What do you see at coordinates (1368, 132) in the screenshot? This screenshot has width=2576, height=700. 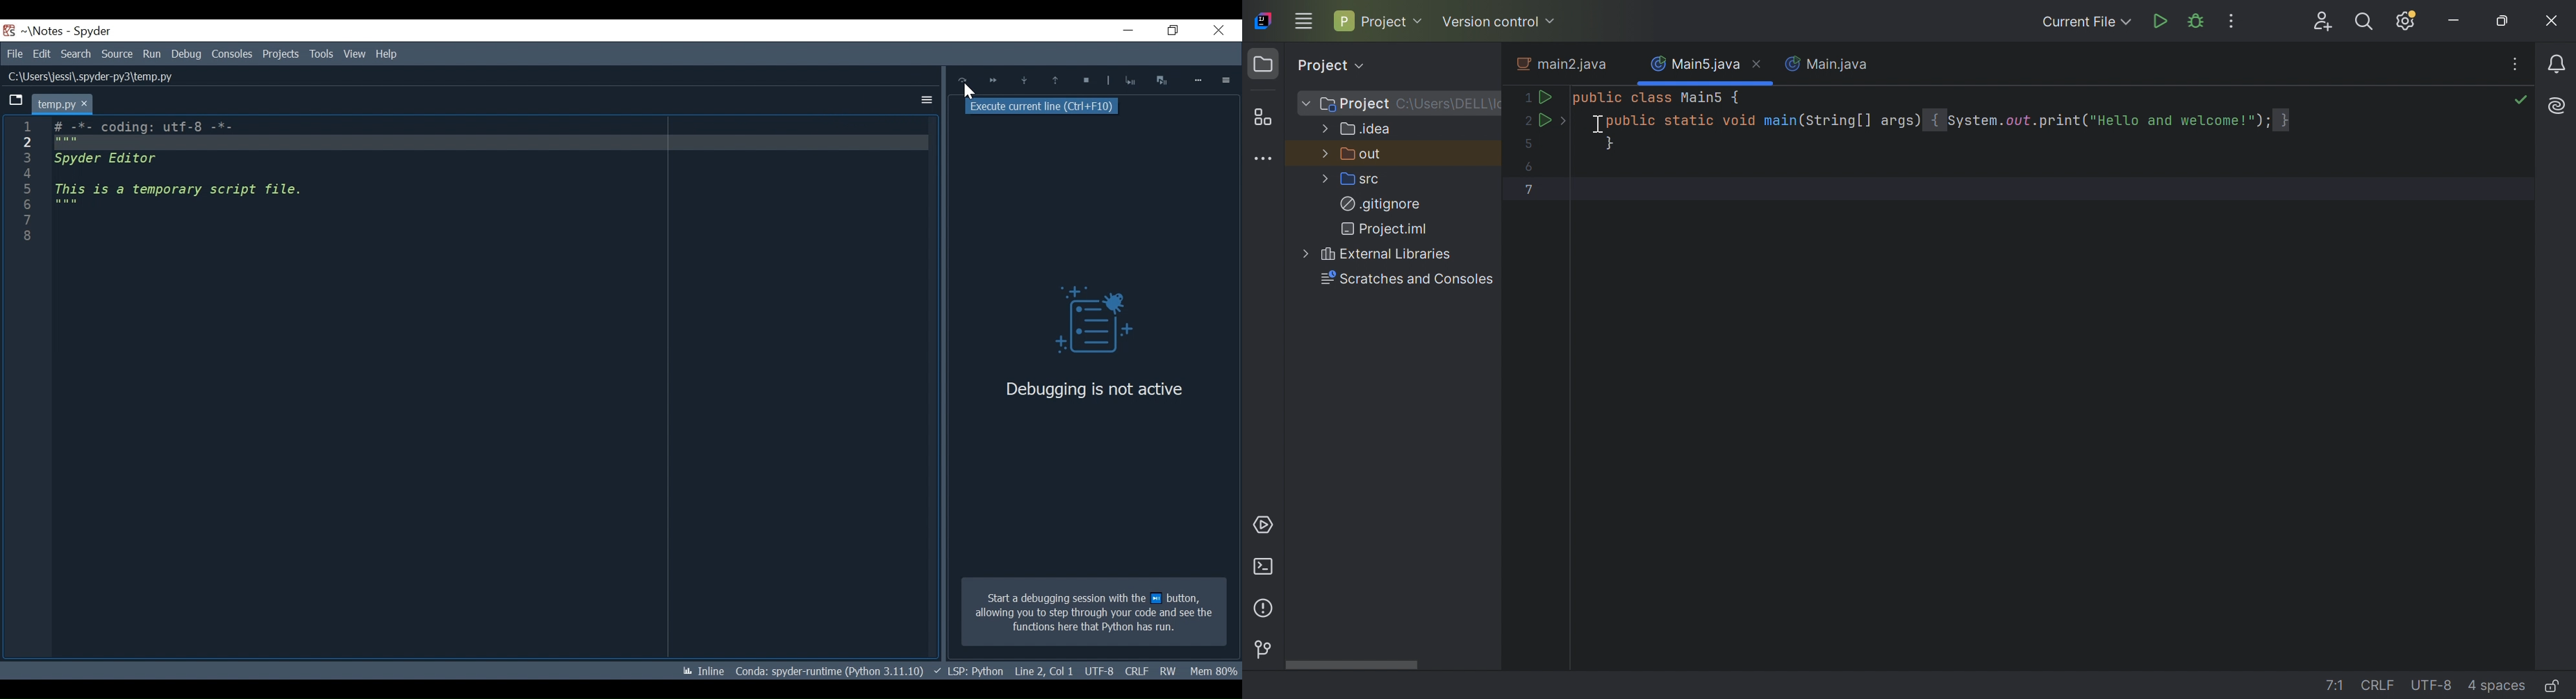 I see `.idea` at bounding box center [1368, 132].